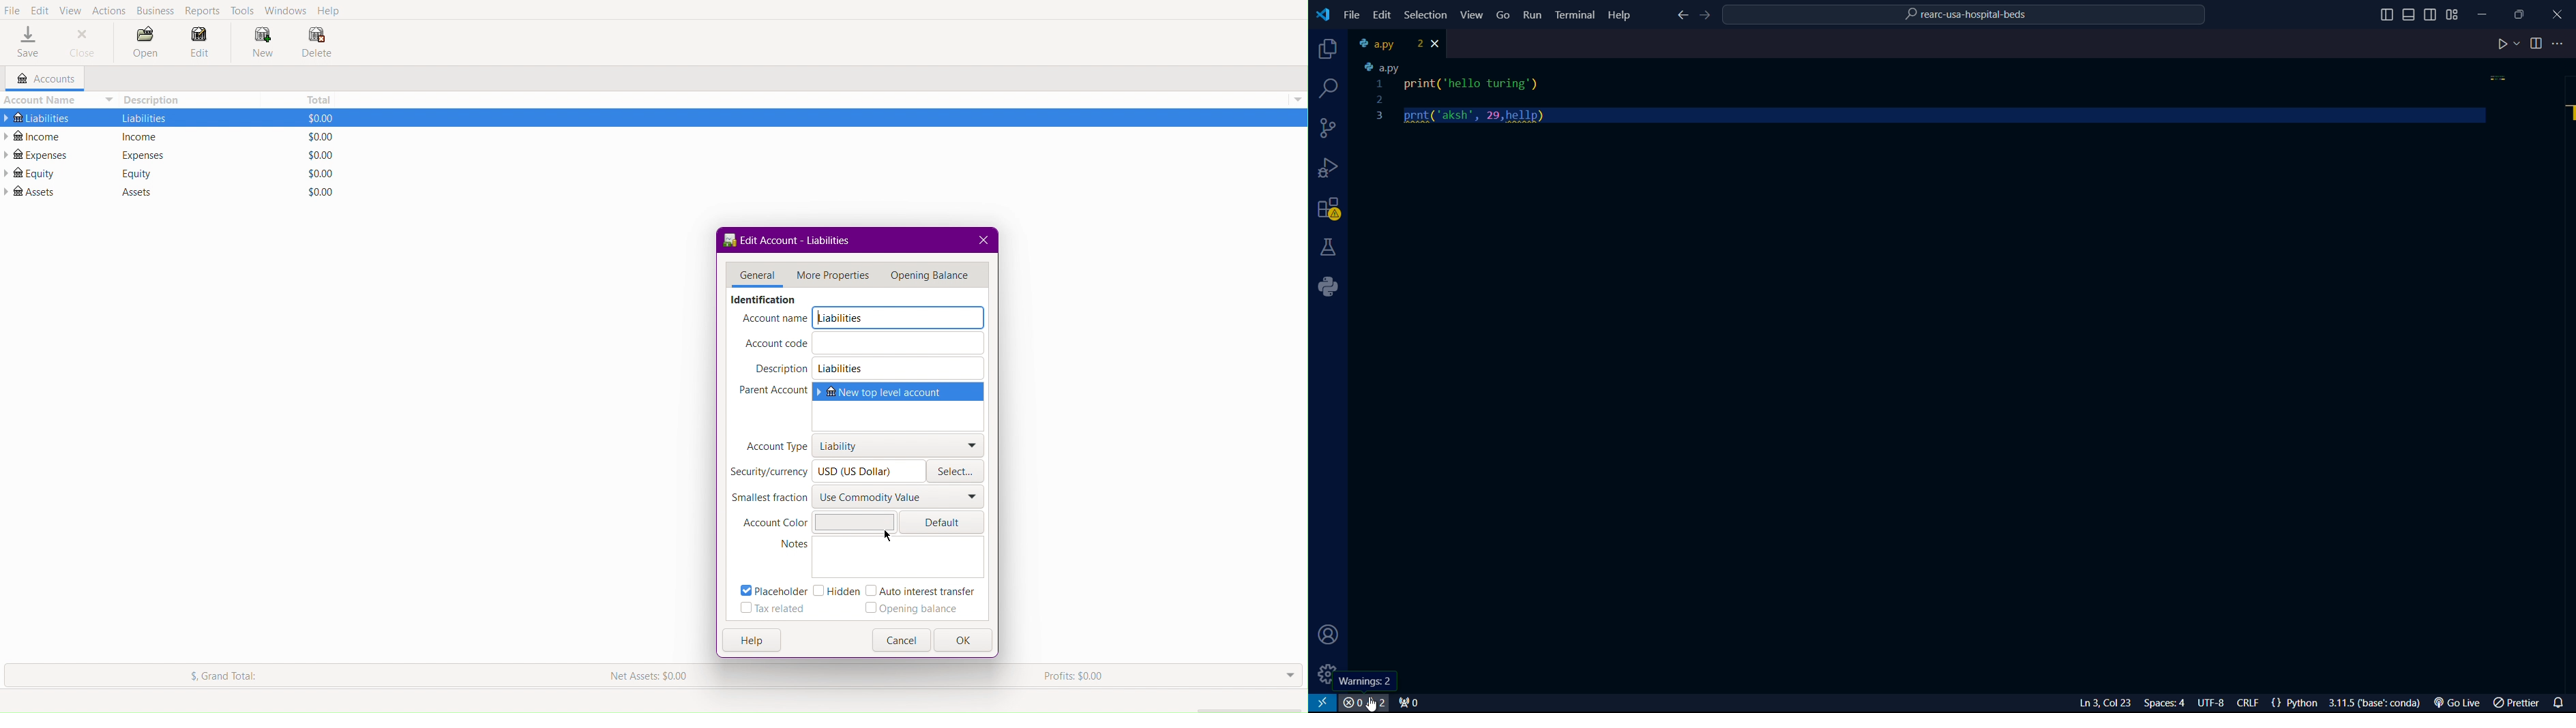 The height and width of the screenshot is (728, 2576). What do you see at coordinates (314, 117) in the screenshot?
I see `$0.00` at bounding box center [314, 117].